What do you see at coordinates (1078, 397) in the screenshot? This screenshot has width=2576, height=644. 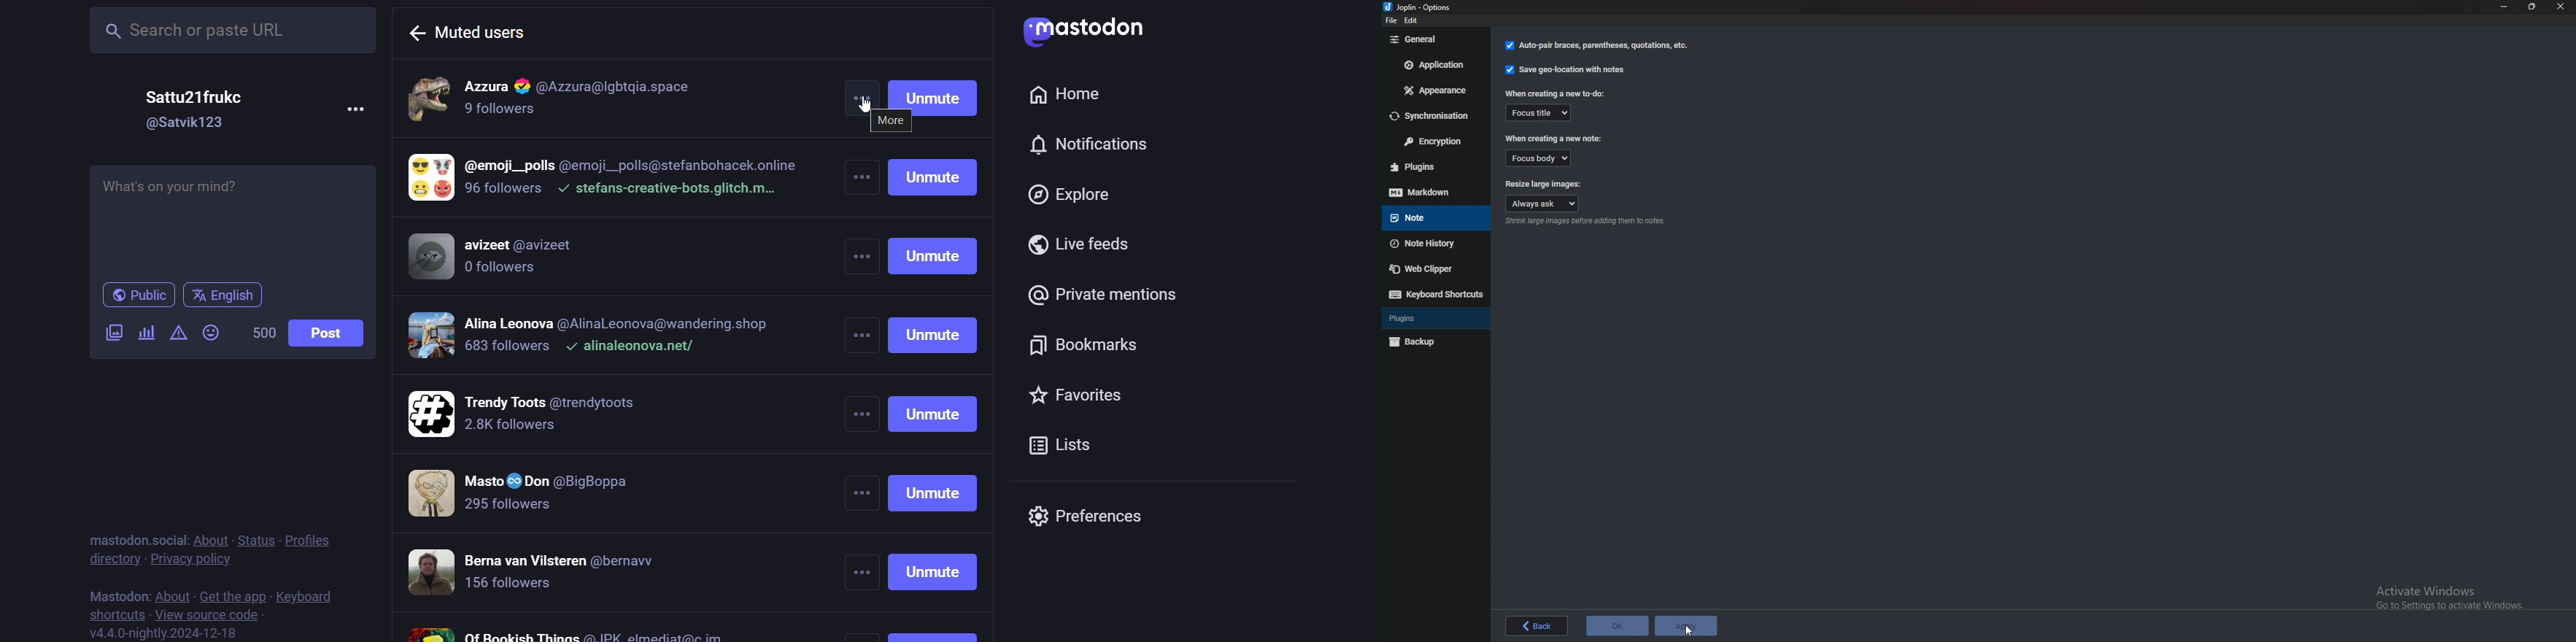 I see `favorites` at bounding box center [1078, 397].